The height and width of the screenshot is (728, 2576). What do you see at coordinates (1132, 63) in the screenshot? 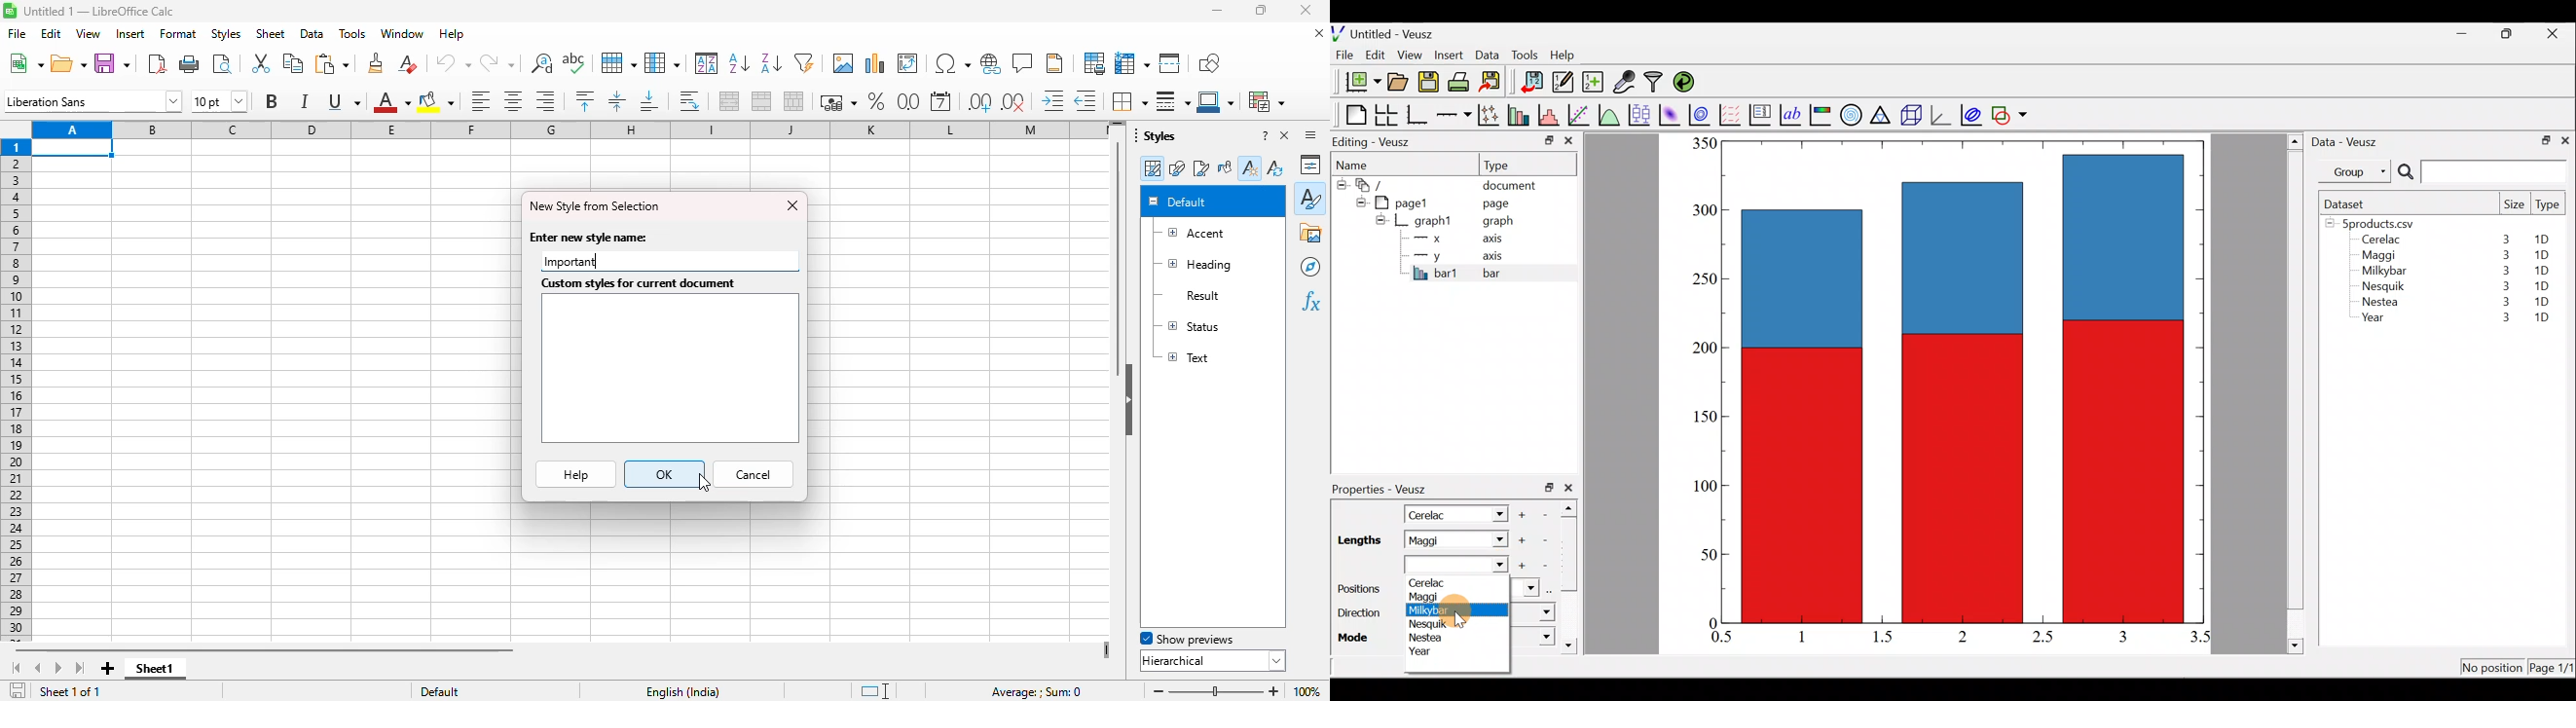
I see `freeze rows and columns` at bounding box center [1132, 63].